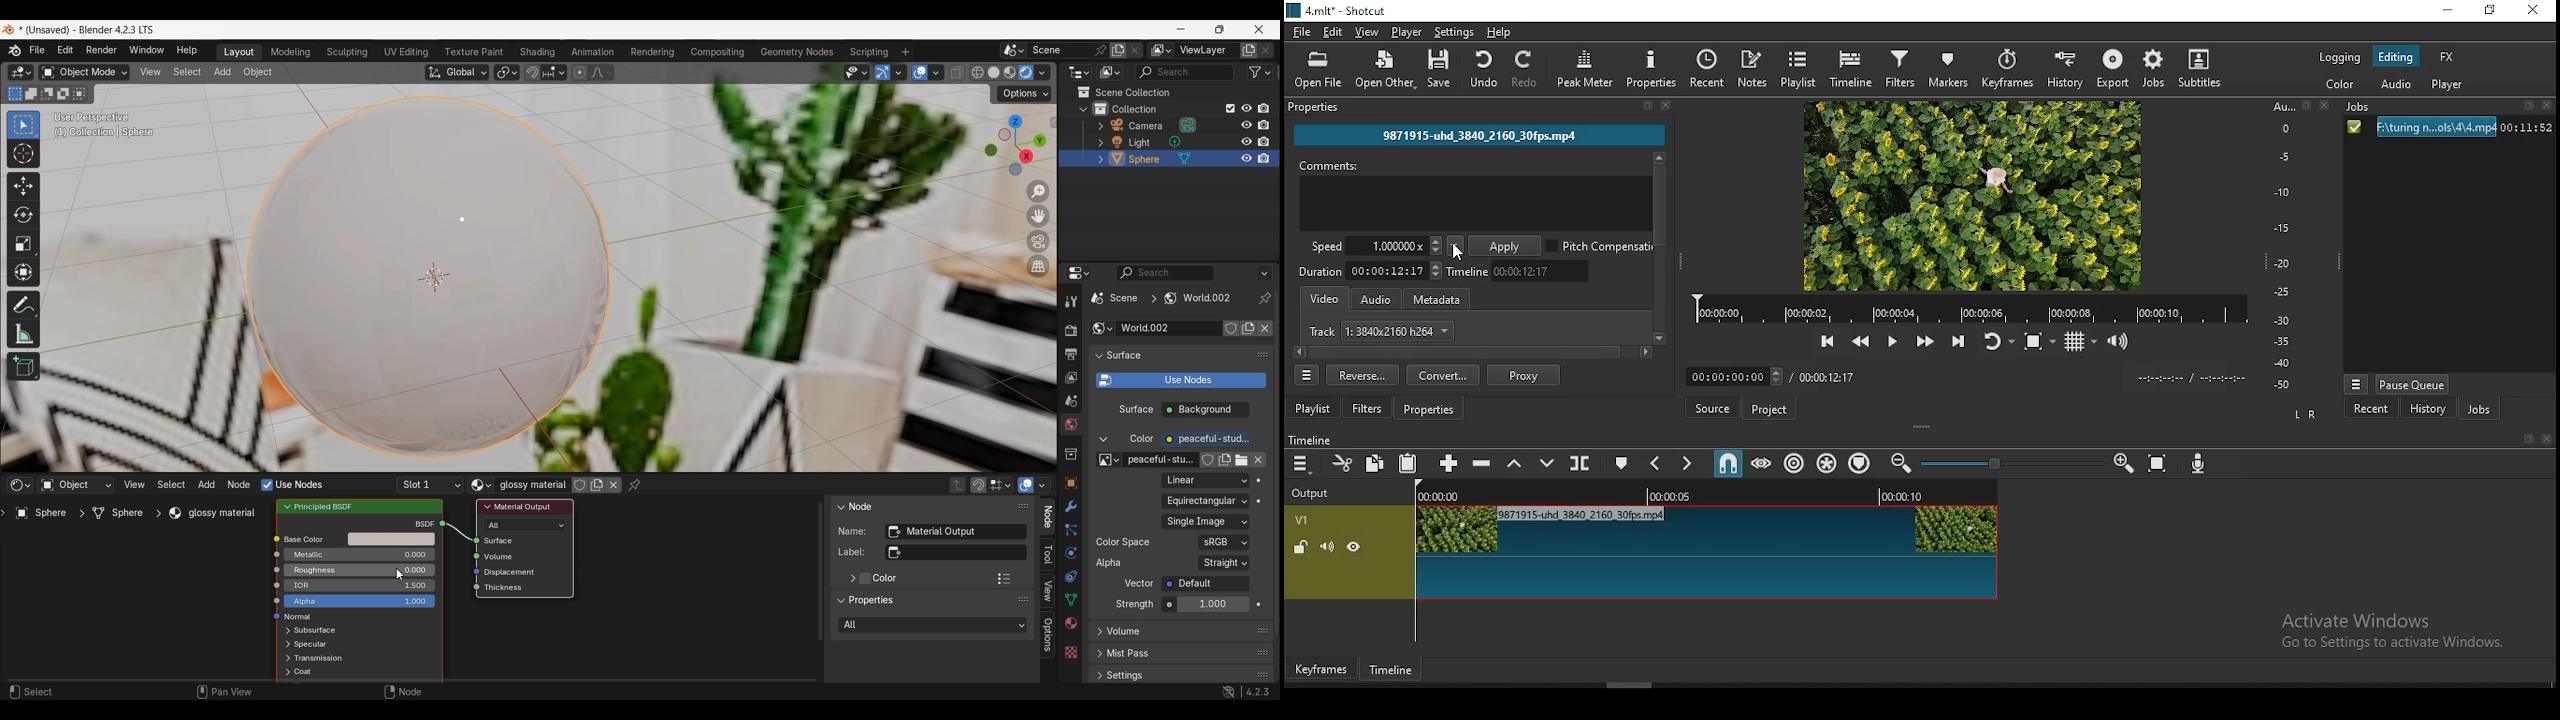 This screenshot has width=2576, height=728. What do you see at coordinates (2550, 107) in the screenshot?
I see `close` at bounding box center [2550, 107].